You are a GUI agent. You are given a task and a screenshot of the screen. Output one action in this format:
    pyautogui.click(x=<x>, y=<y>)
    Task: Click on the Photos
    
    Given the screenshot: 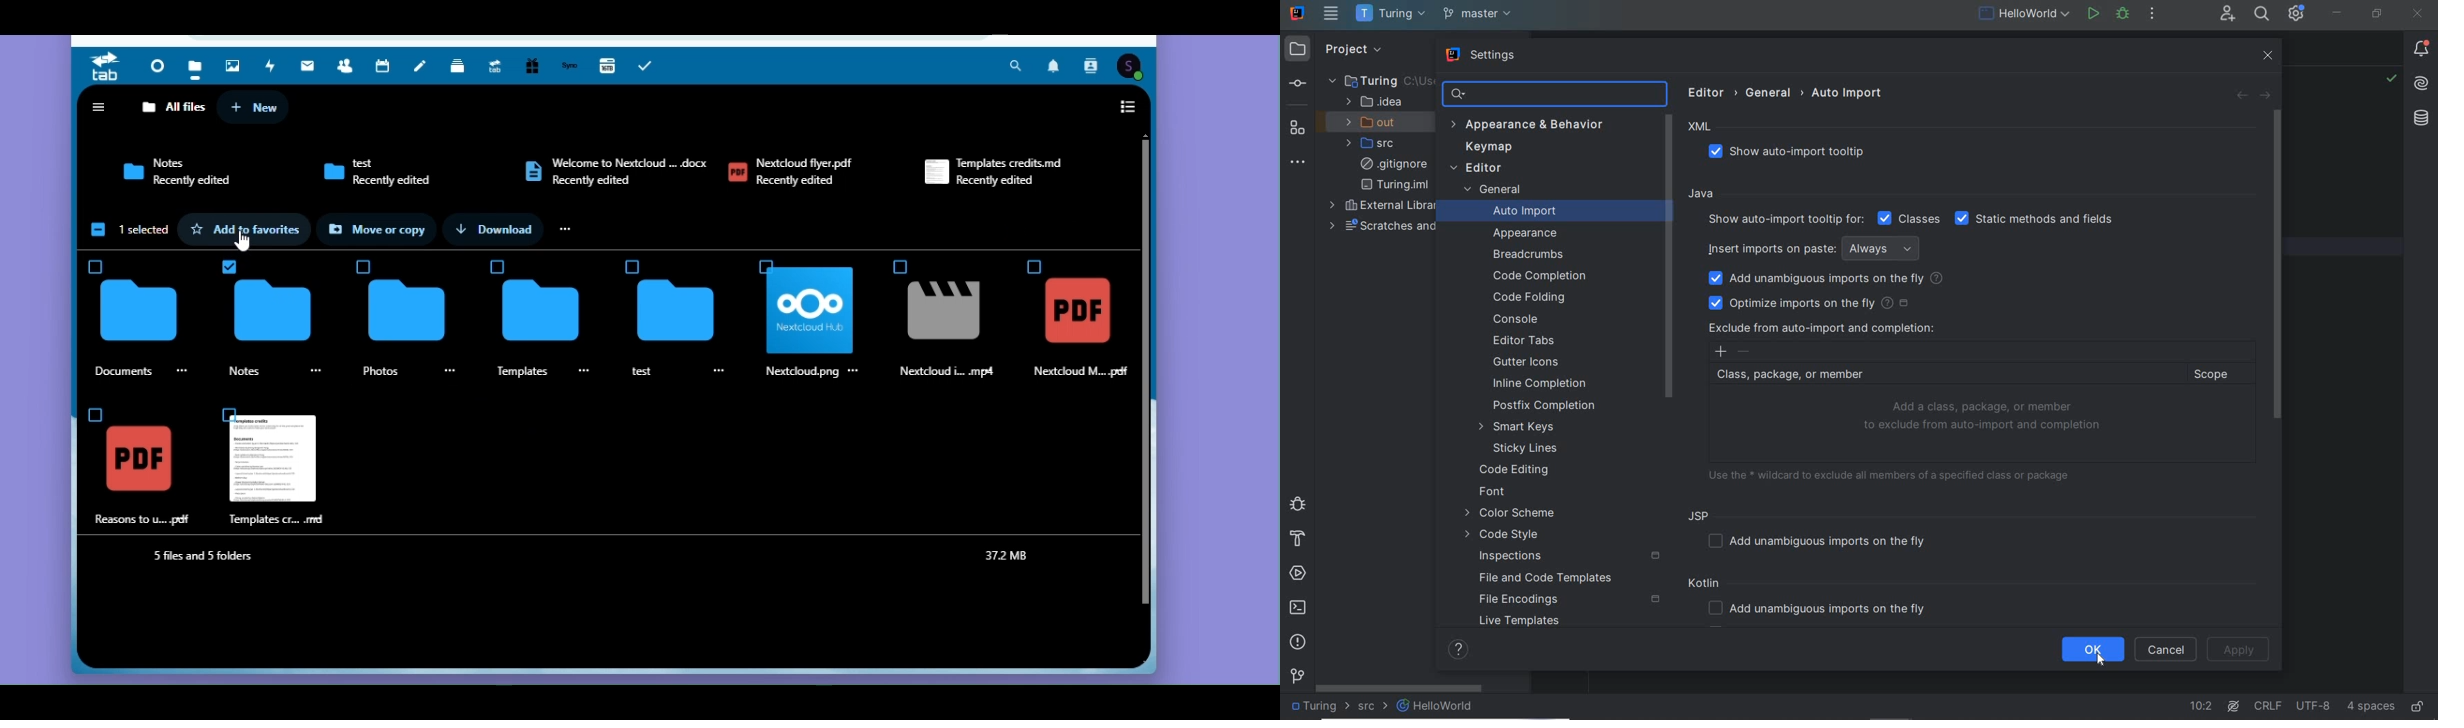 What is the action you would take?
    pyautogui.click(x=379, y=370)
    